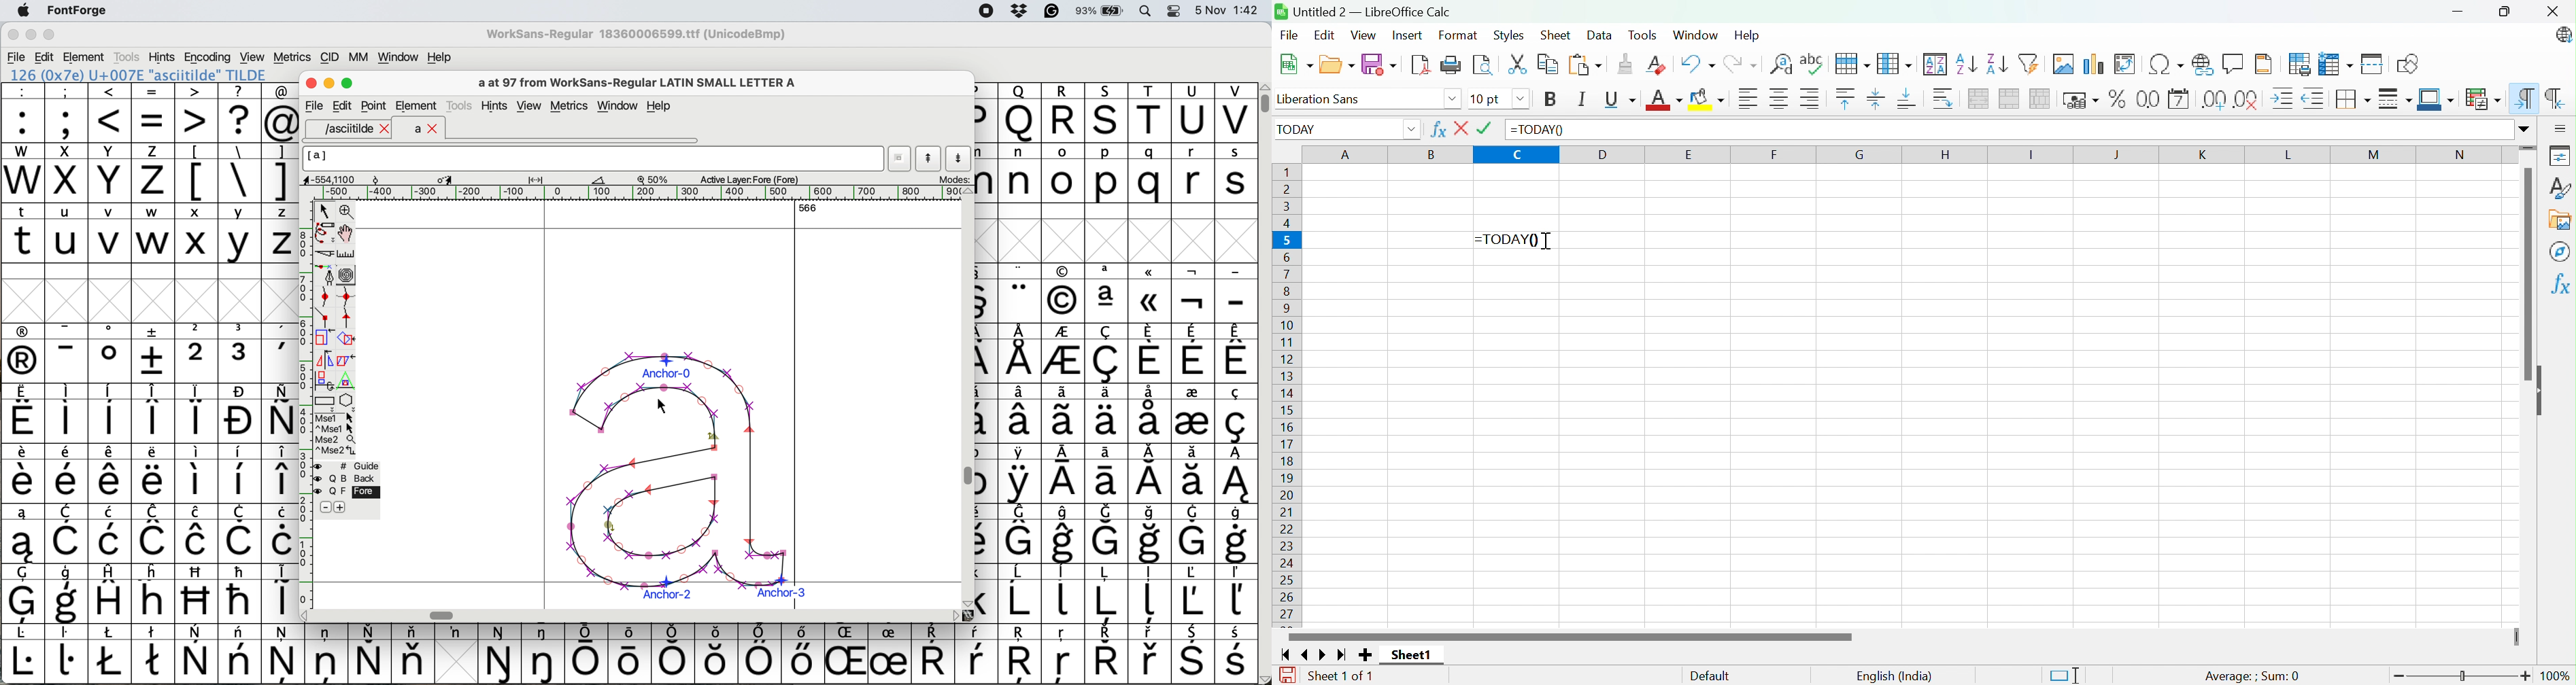 Image resolution: width=2576 pixels, height=700 pixels. Describe the element at coordinates (1193, 474) in the screenshot. I see `symbol` at that location.